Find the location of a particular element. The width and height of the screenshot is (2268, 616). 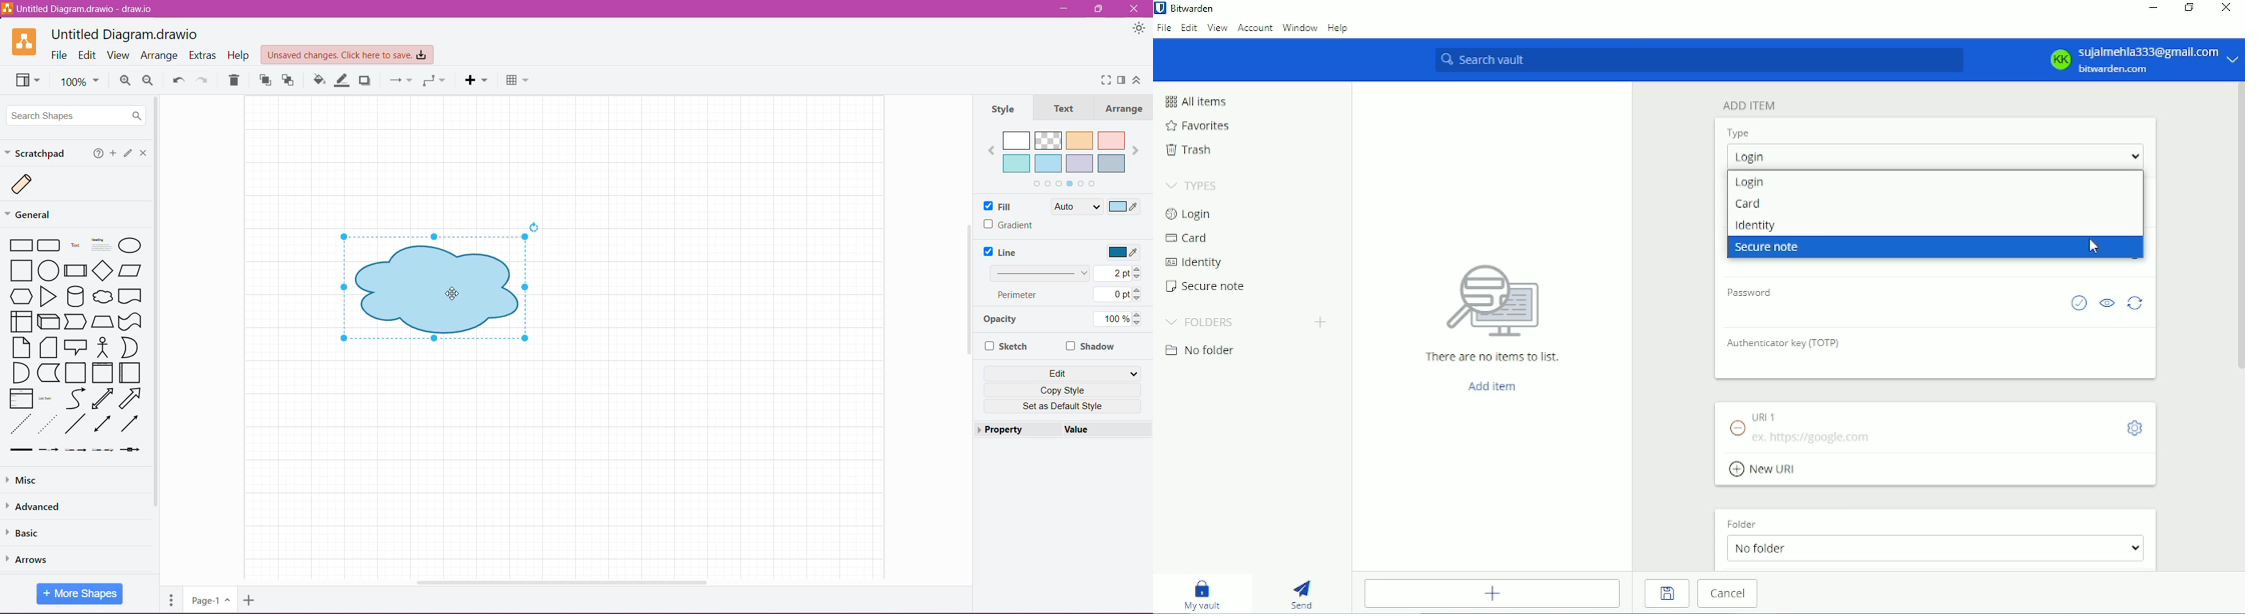

View is located at coordinates (1217, 28).